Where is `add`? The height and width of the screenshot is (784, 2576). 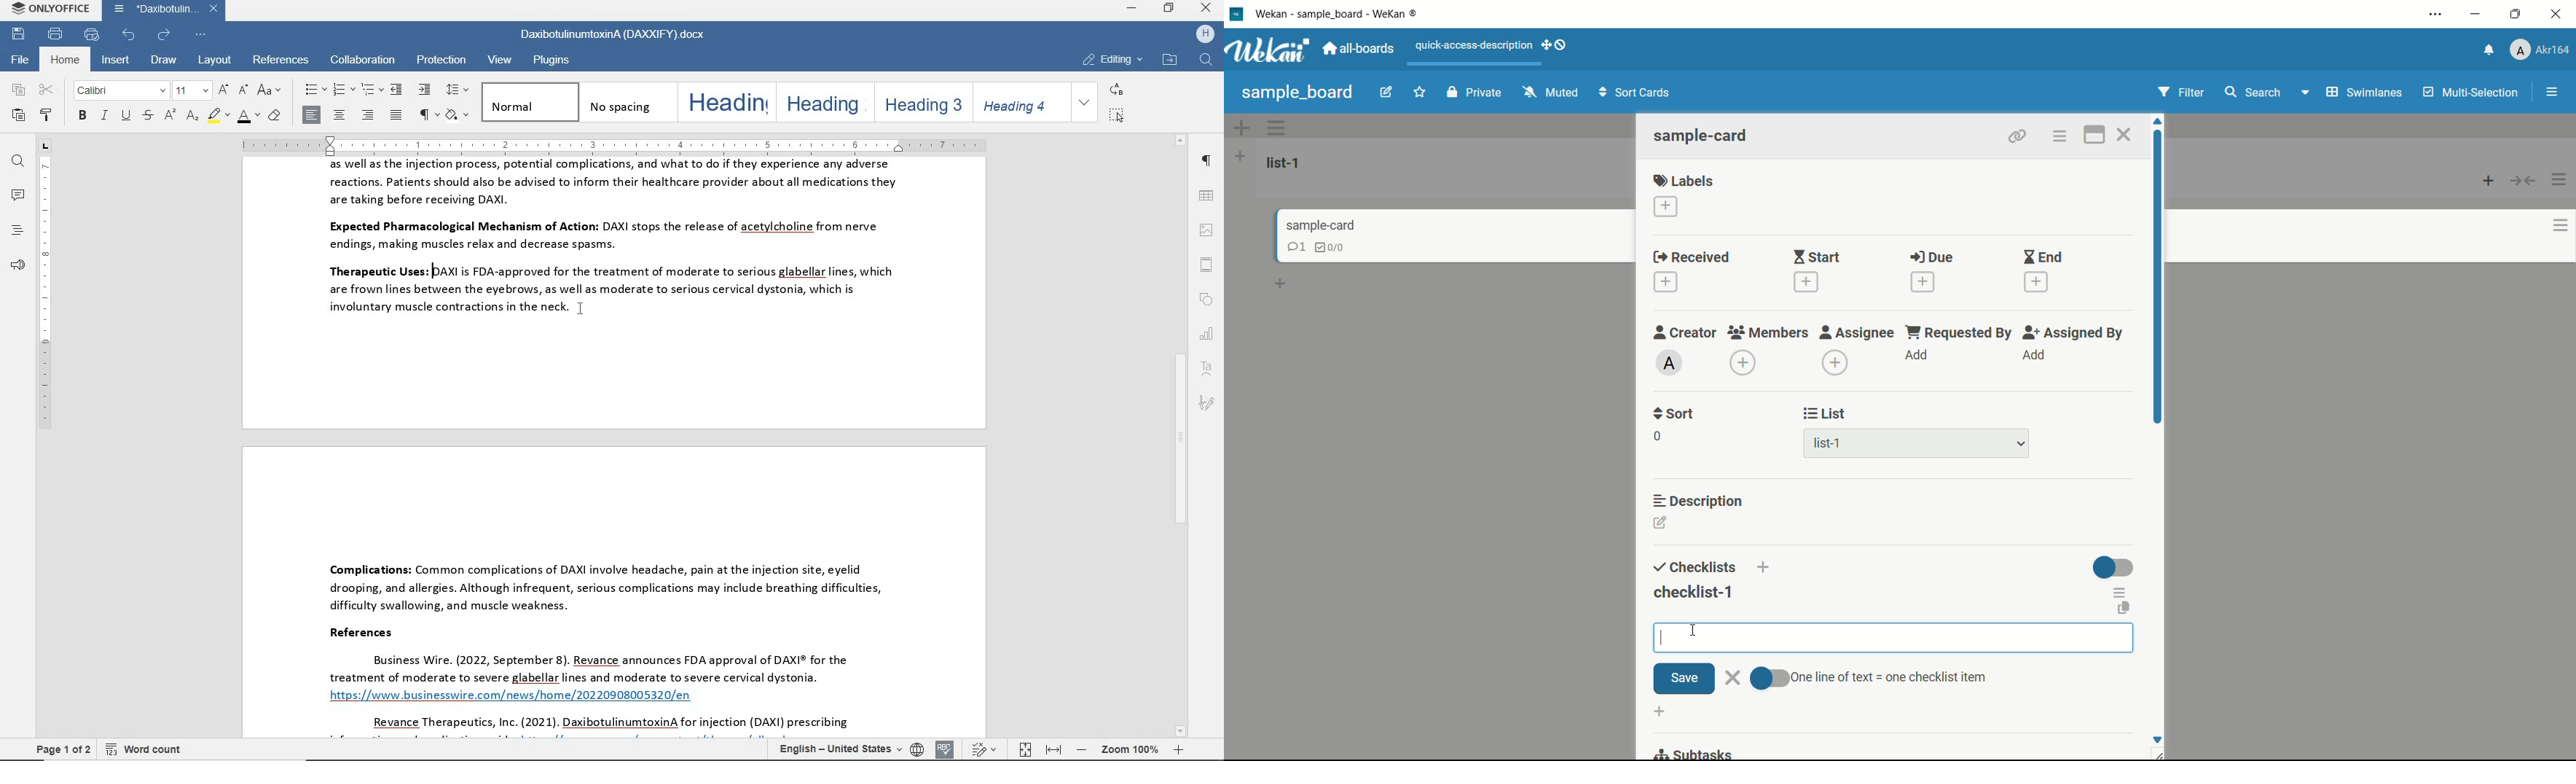
add is located at coordinates (2484, 182).